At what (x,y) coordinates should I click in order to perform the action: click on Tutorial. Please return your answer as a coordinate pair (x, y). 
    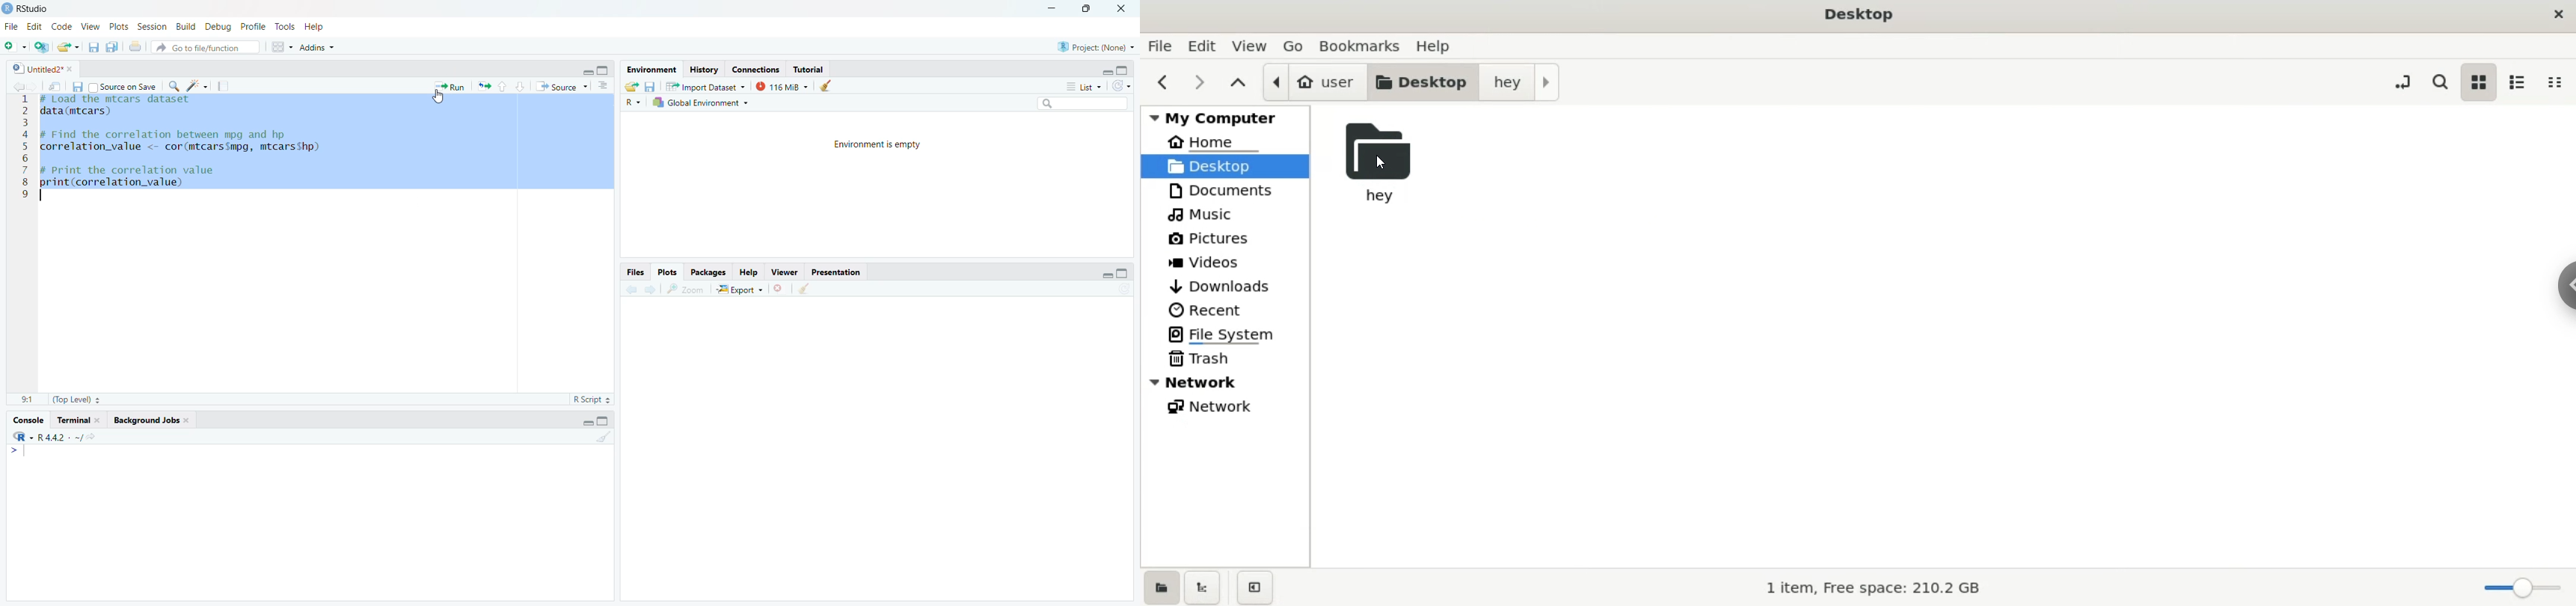
    Looking at the image, I should click on (77, 420).